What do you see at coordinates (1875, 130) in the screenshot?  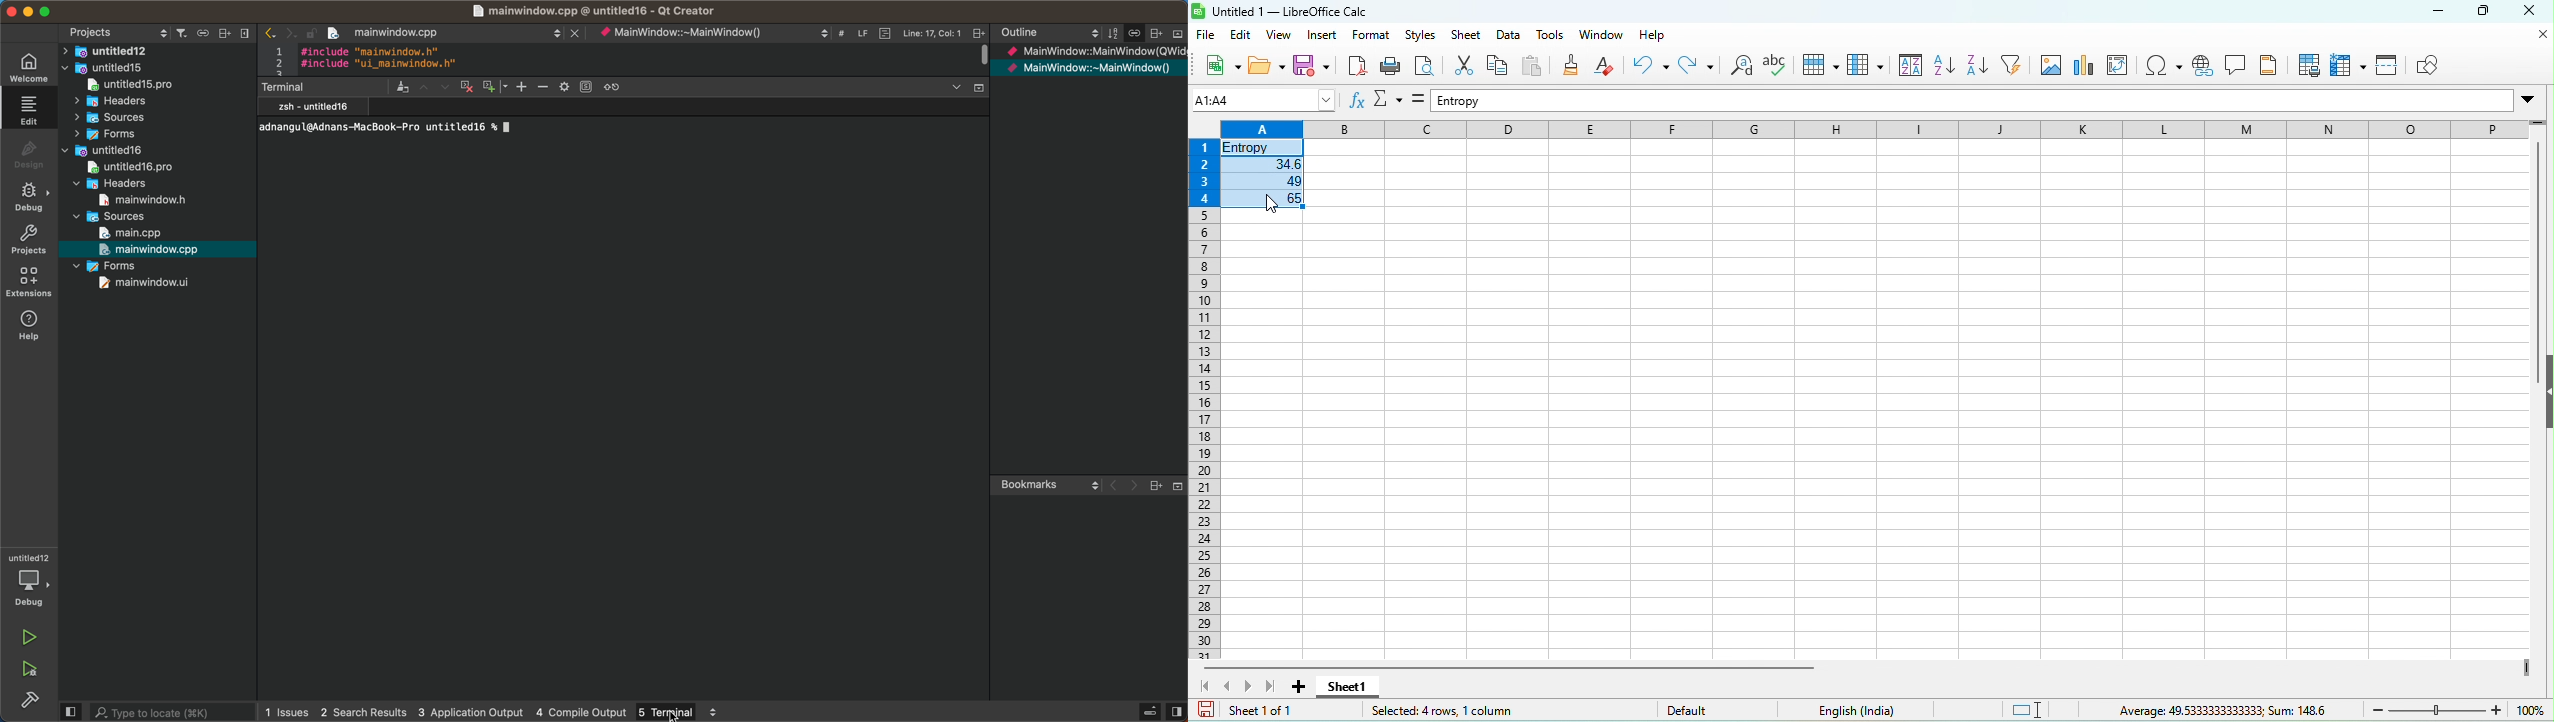 I see `column headings` at bounding box center [1875, 130].